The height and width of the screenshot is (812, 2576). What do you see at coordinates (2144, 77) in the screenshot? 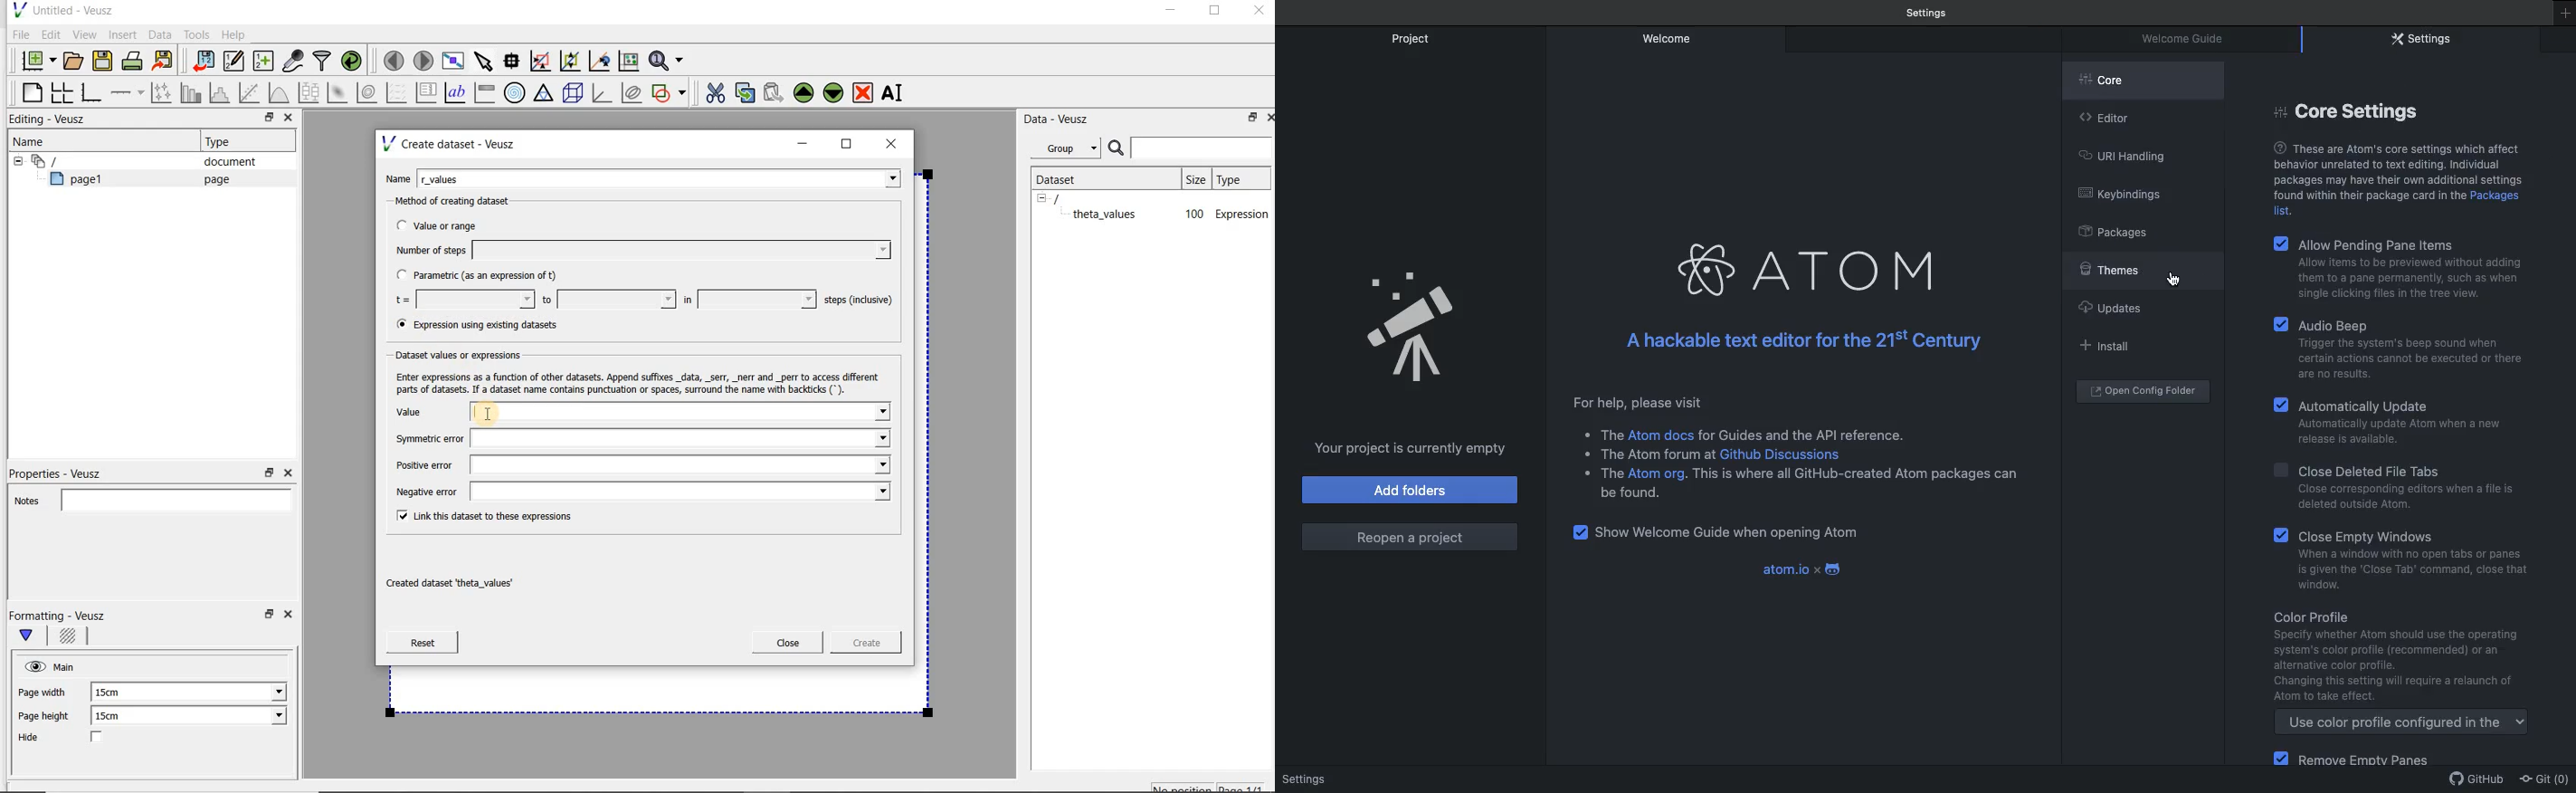
I see `Core` at bounding box center [2144, 77].